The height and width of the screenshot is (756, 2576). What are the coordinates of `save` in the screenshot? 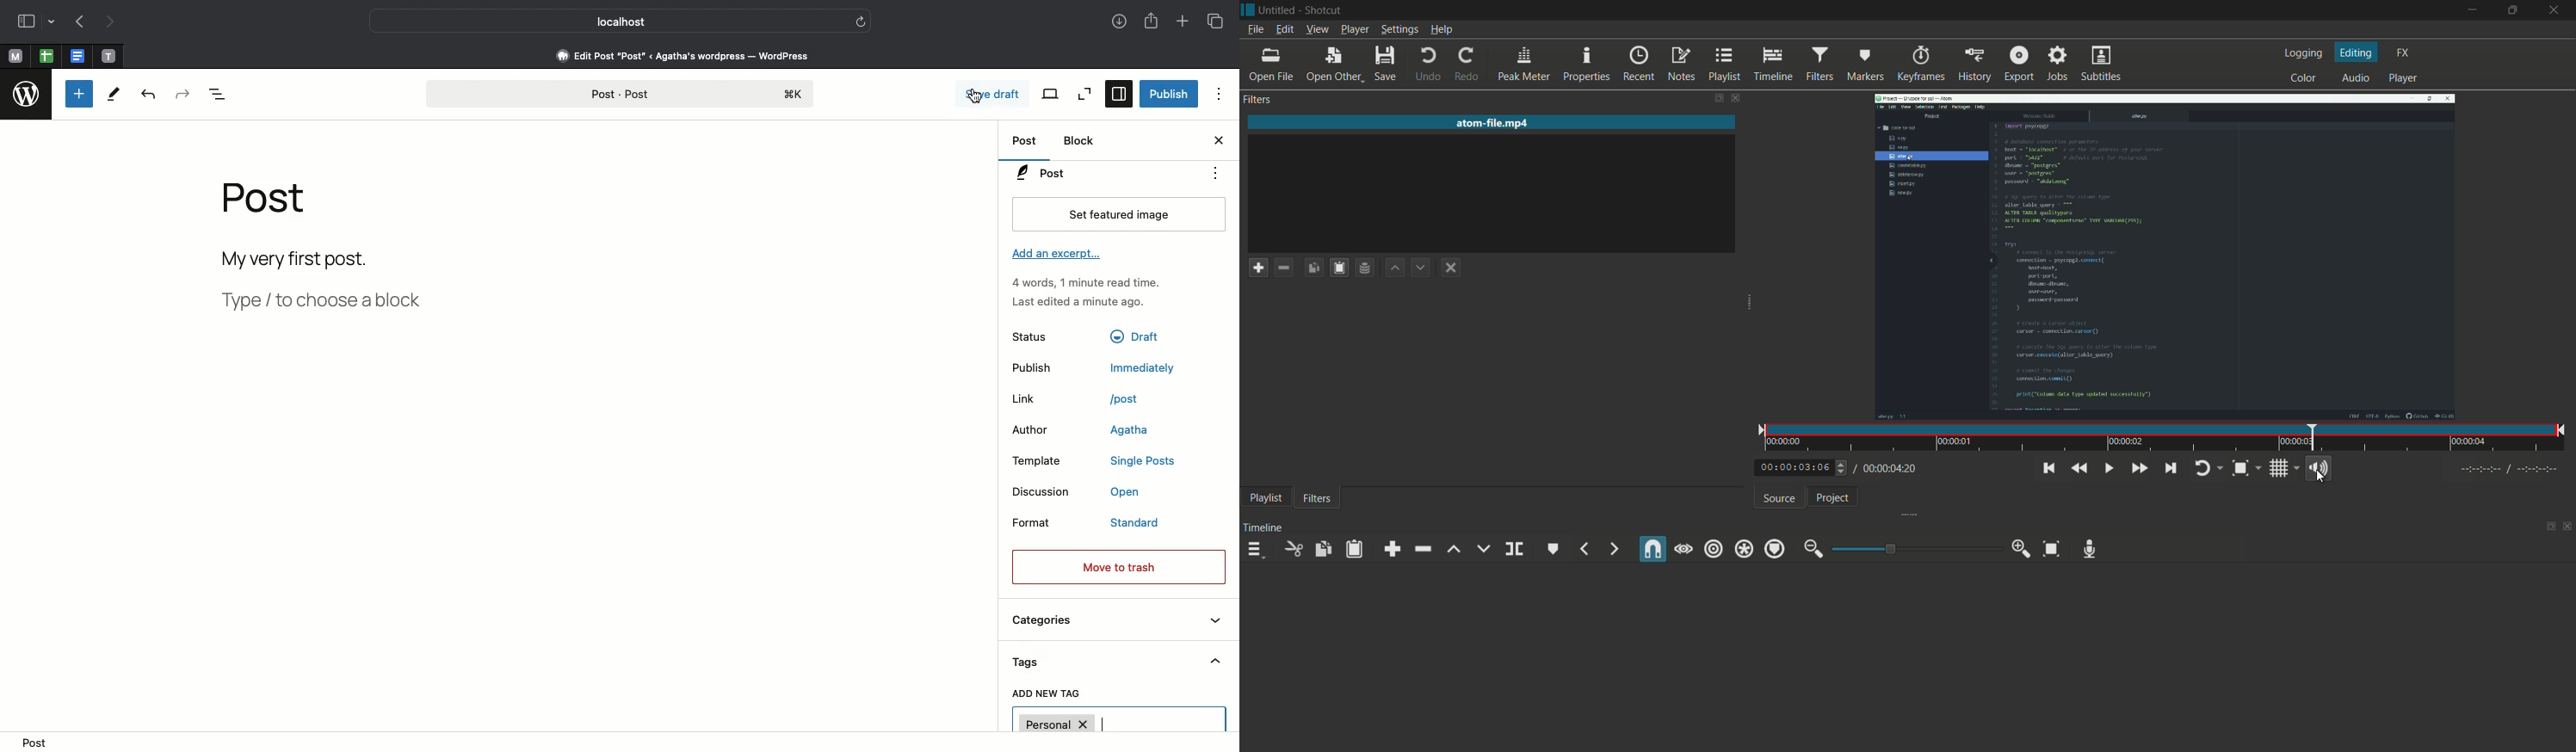 It's located at (1384, 63).